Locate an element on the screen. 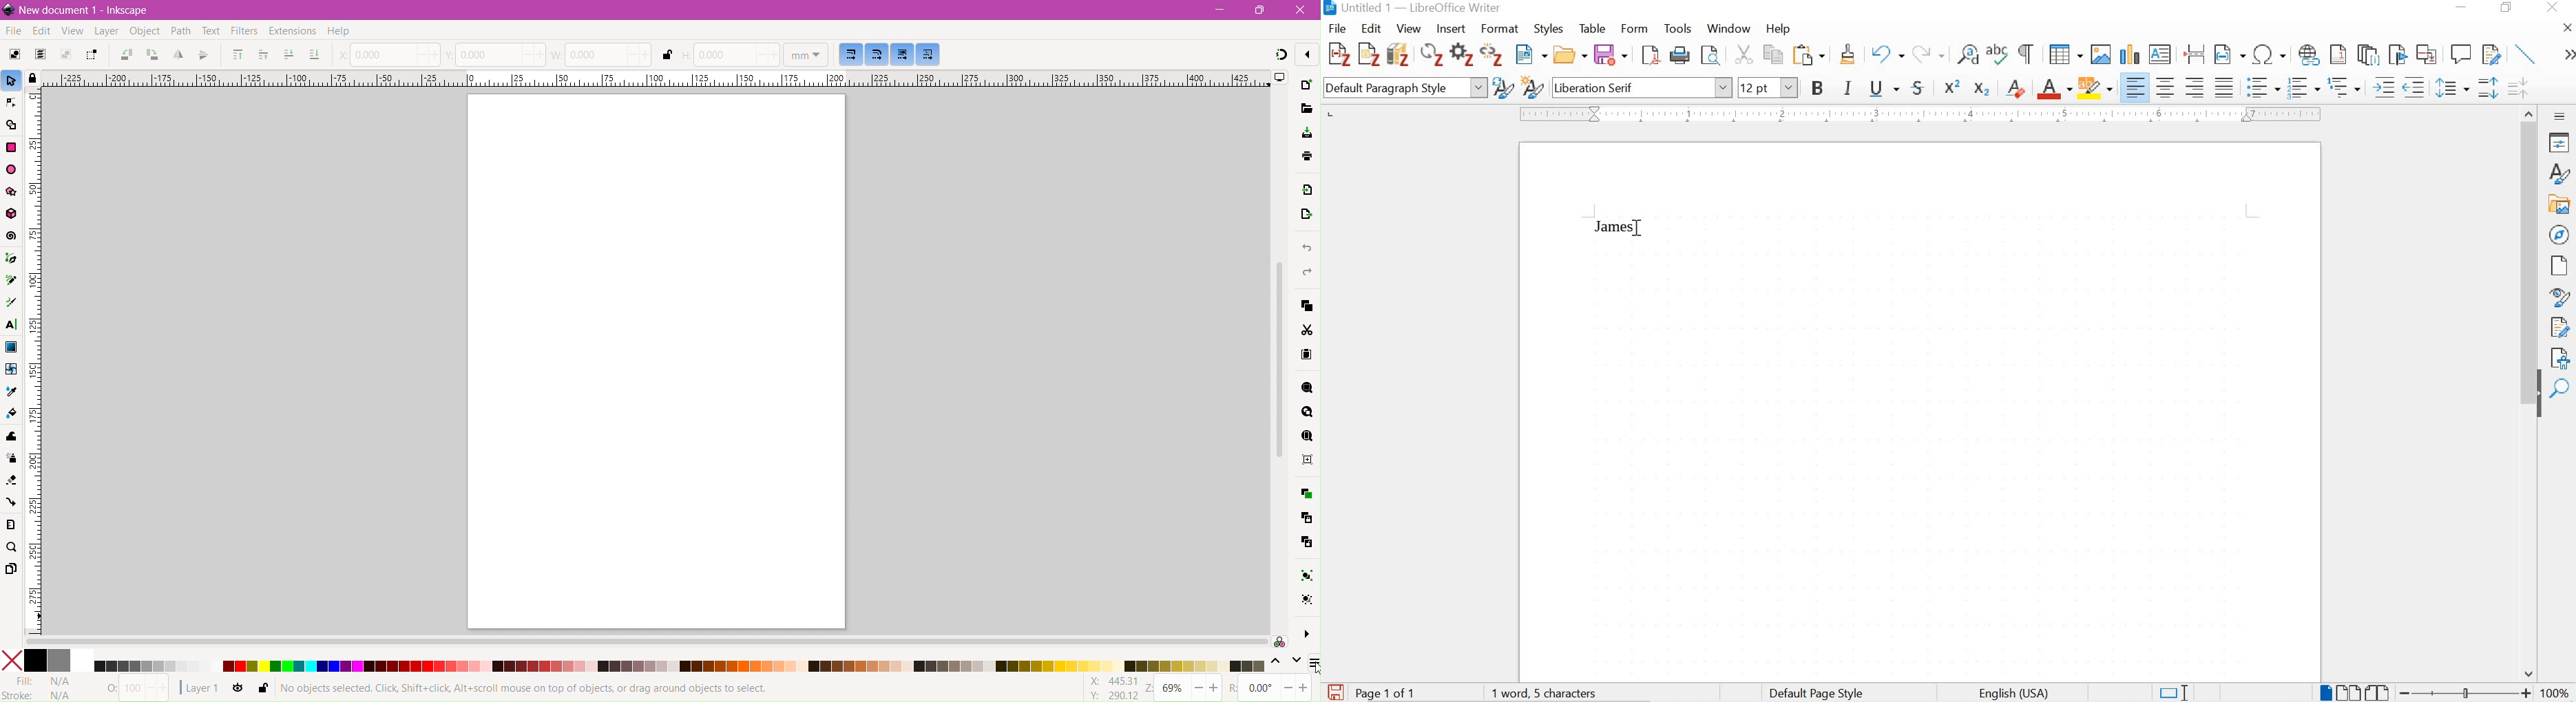 The image size is (2576, 728). Fill Status is located at coordinates (45, 681).